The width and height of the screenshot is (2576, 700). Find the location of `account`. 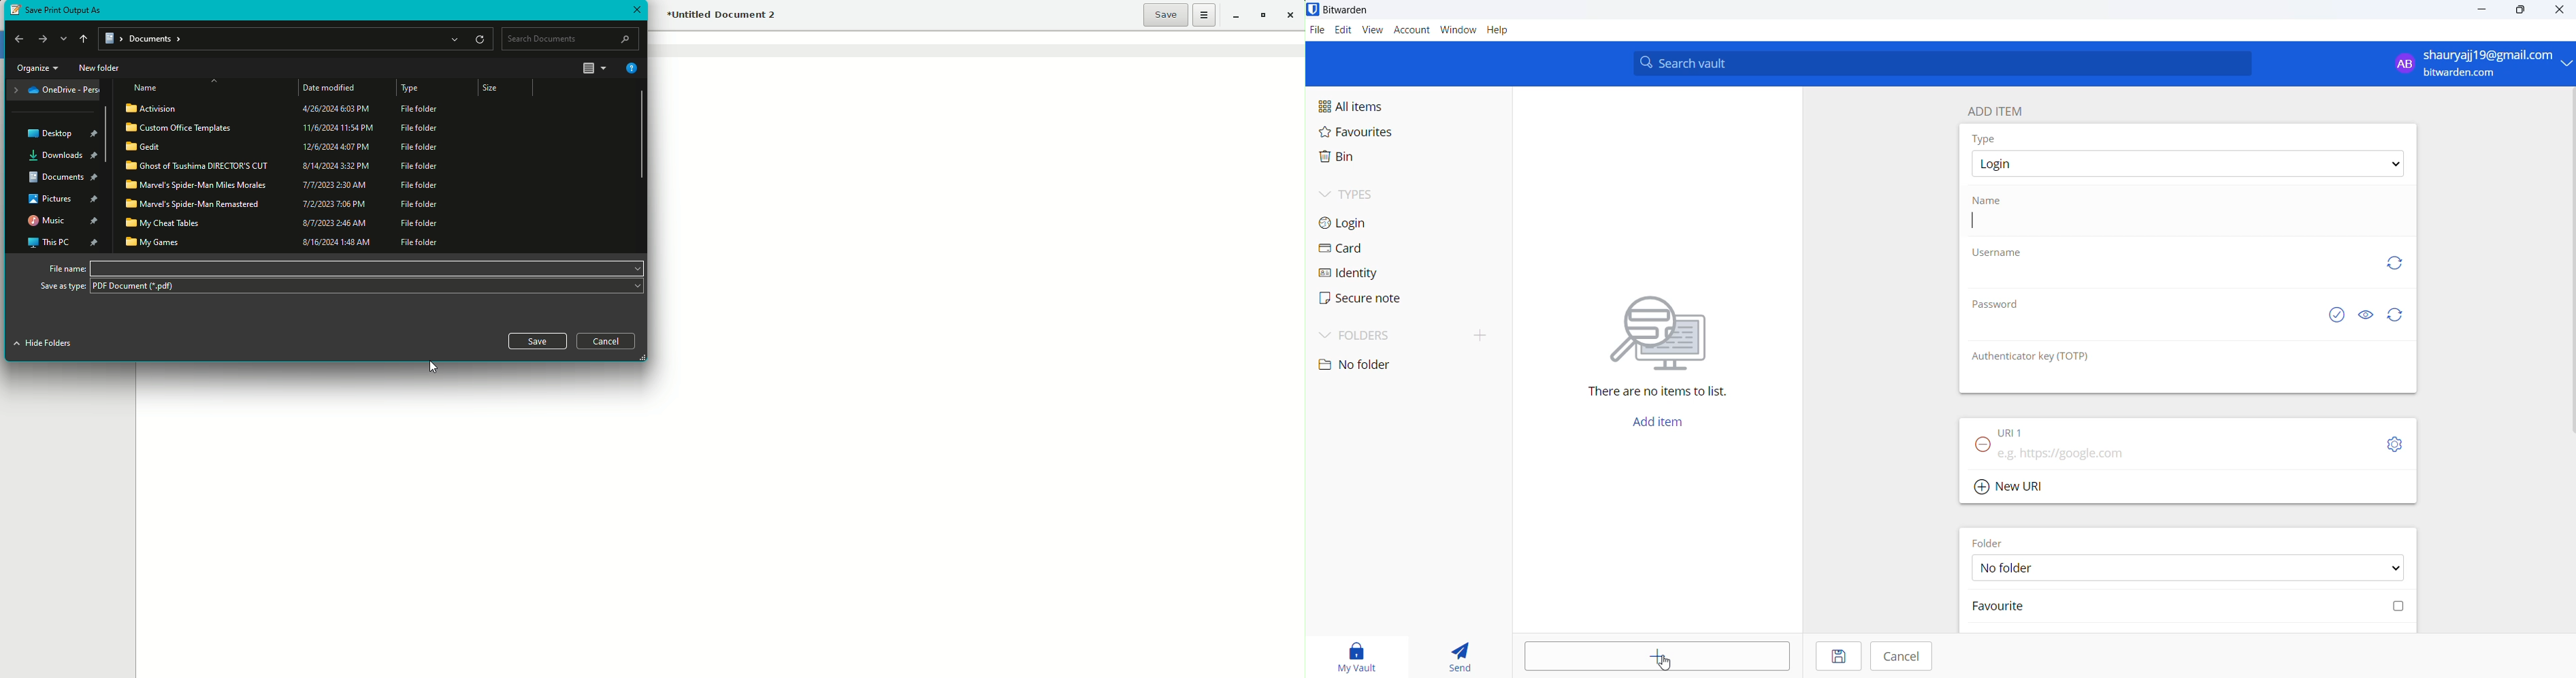

account is located at coordinates (1412, 31).